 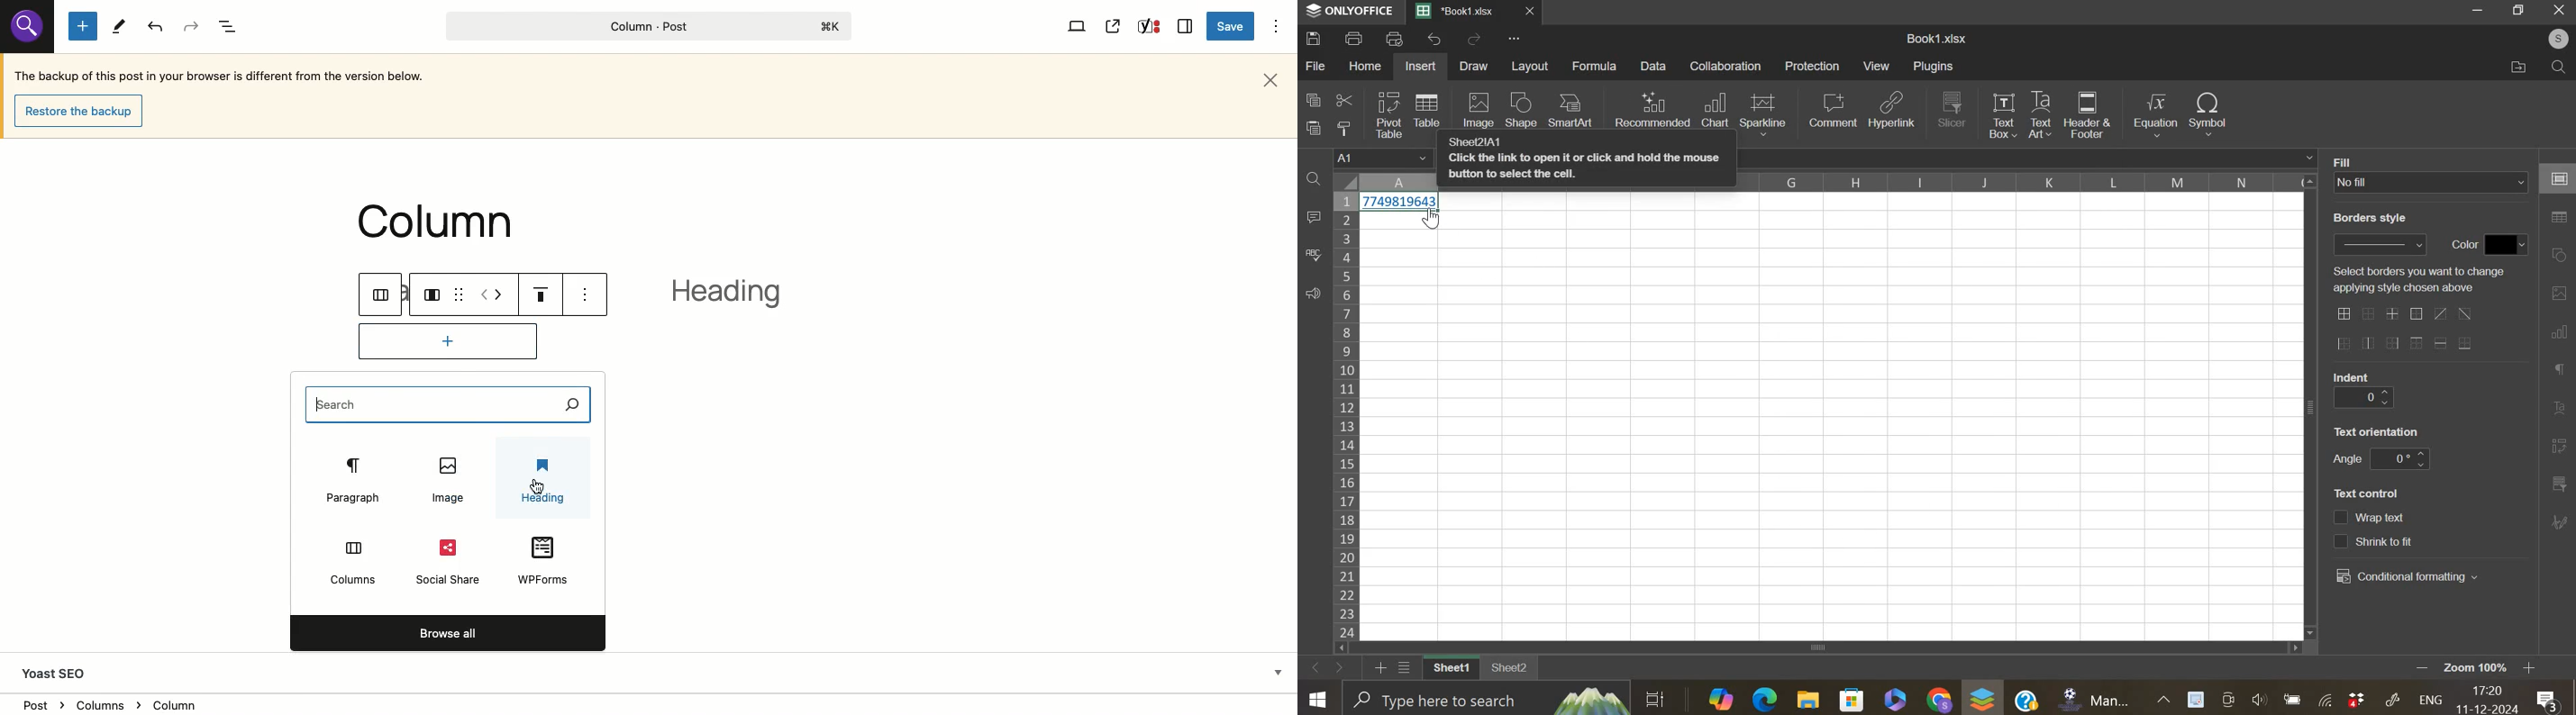 I want to click on feedback, so click(x=1312, y=294).